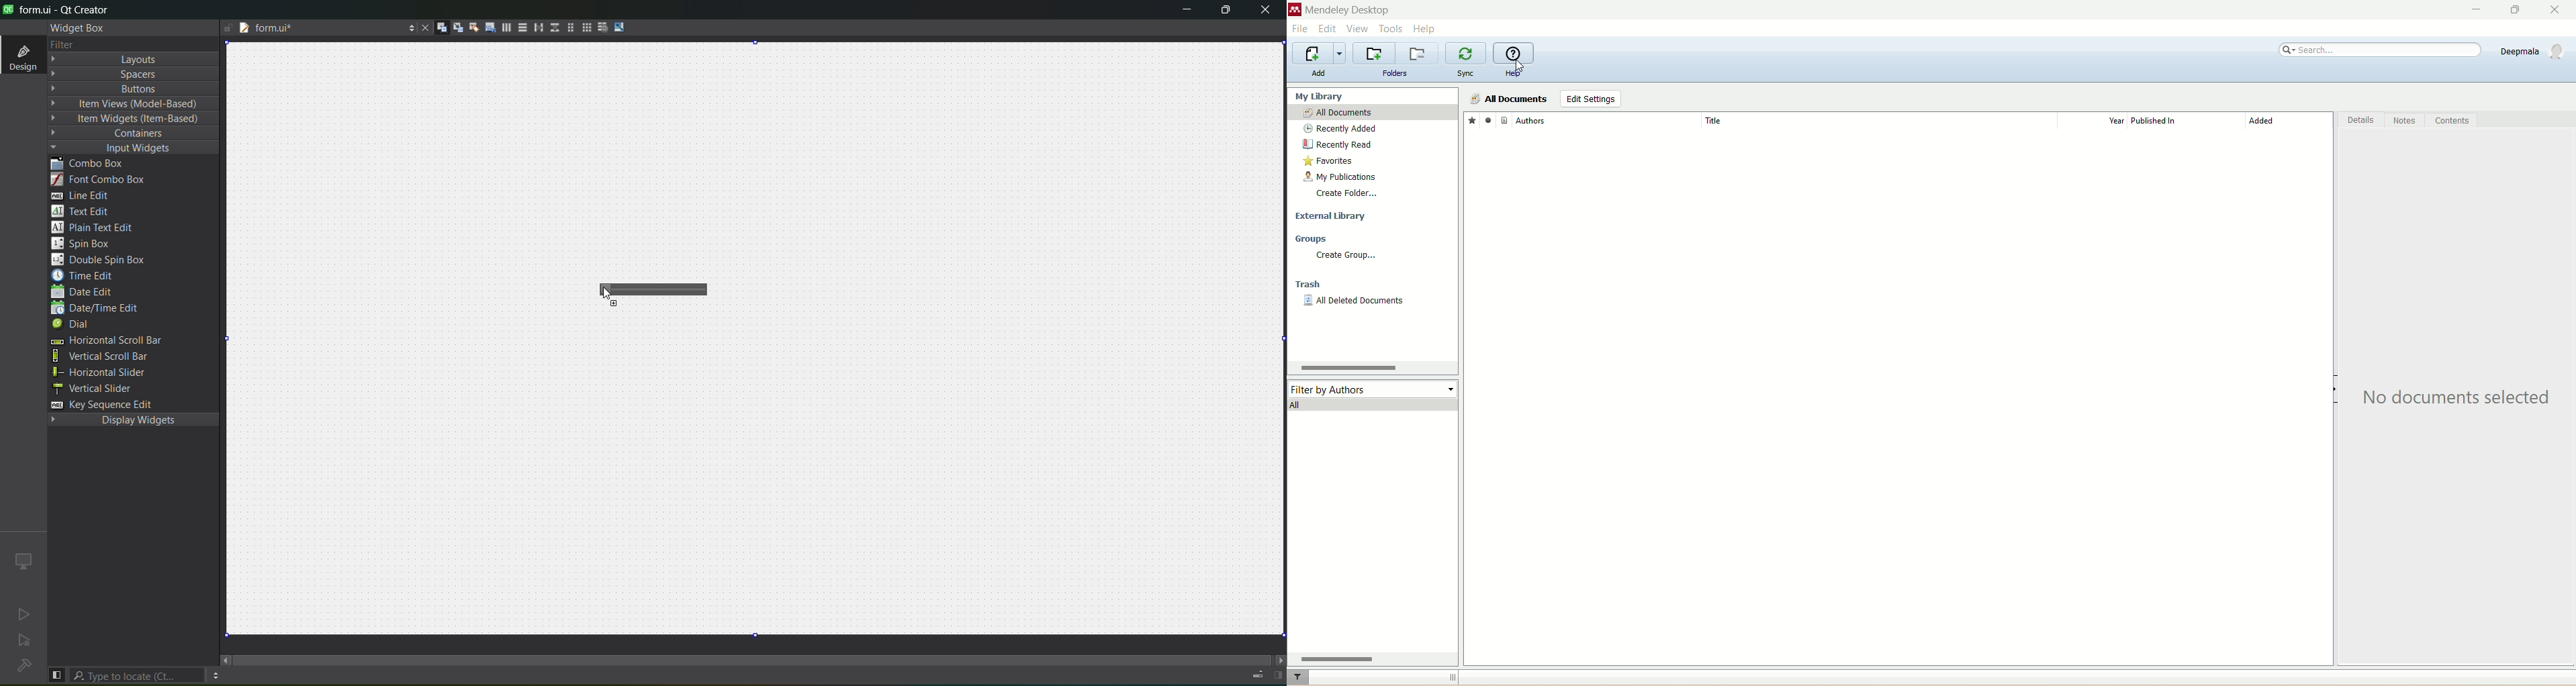 This screenshot has width=2576, height=700. I want to click on vertical splitter, so click(554, 27).